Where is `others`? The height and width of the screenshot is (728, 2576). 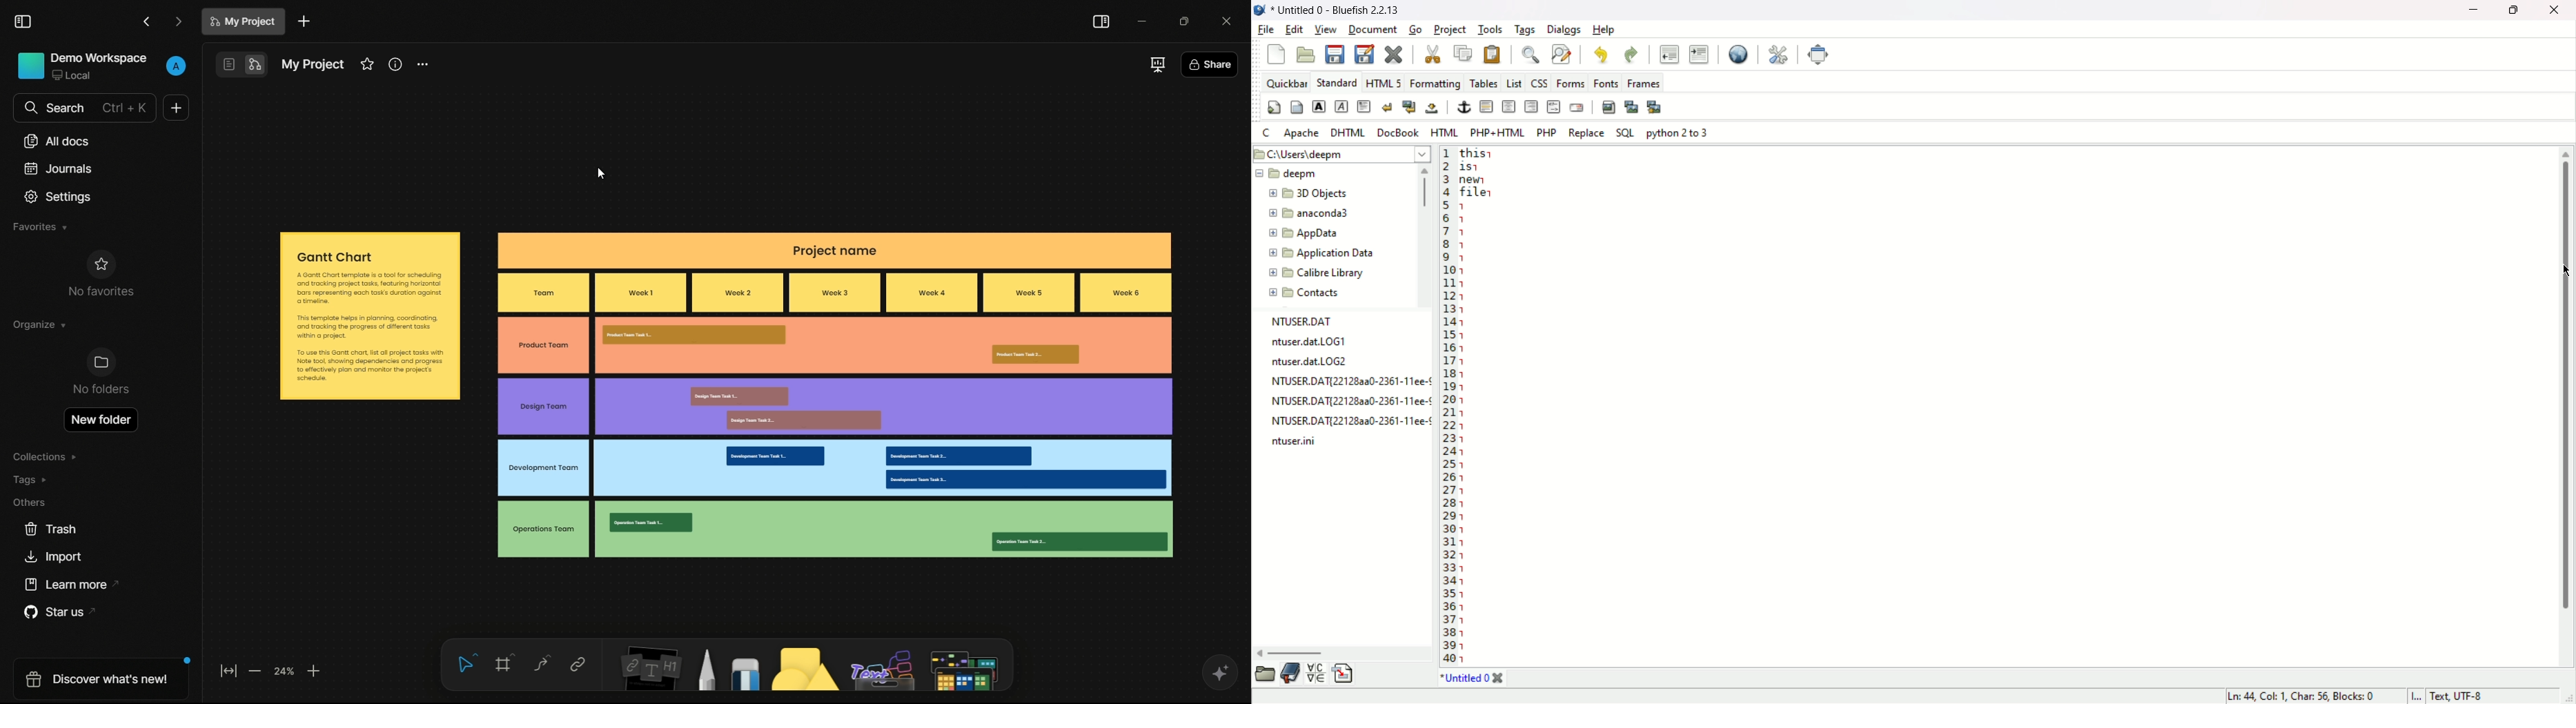 others is located at coordinates (882, 668).